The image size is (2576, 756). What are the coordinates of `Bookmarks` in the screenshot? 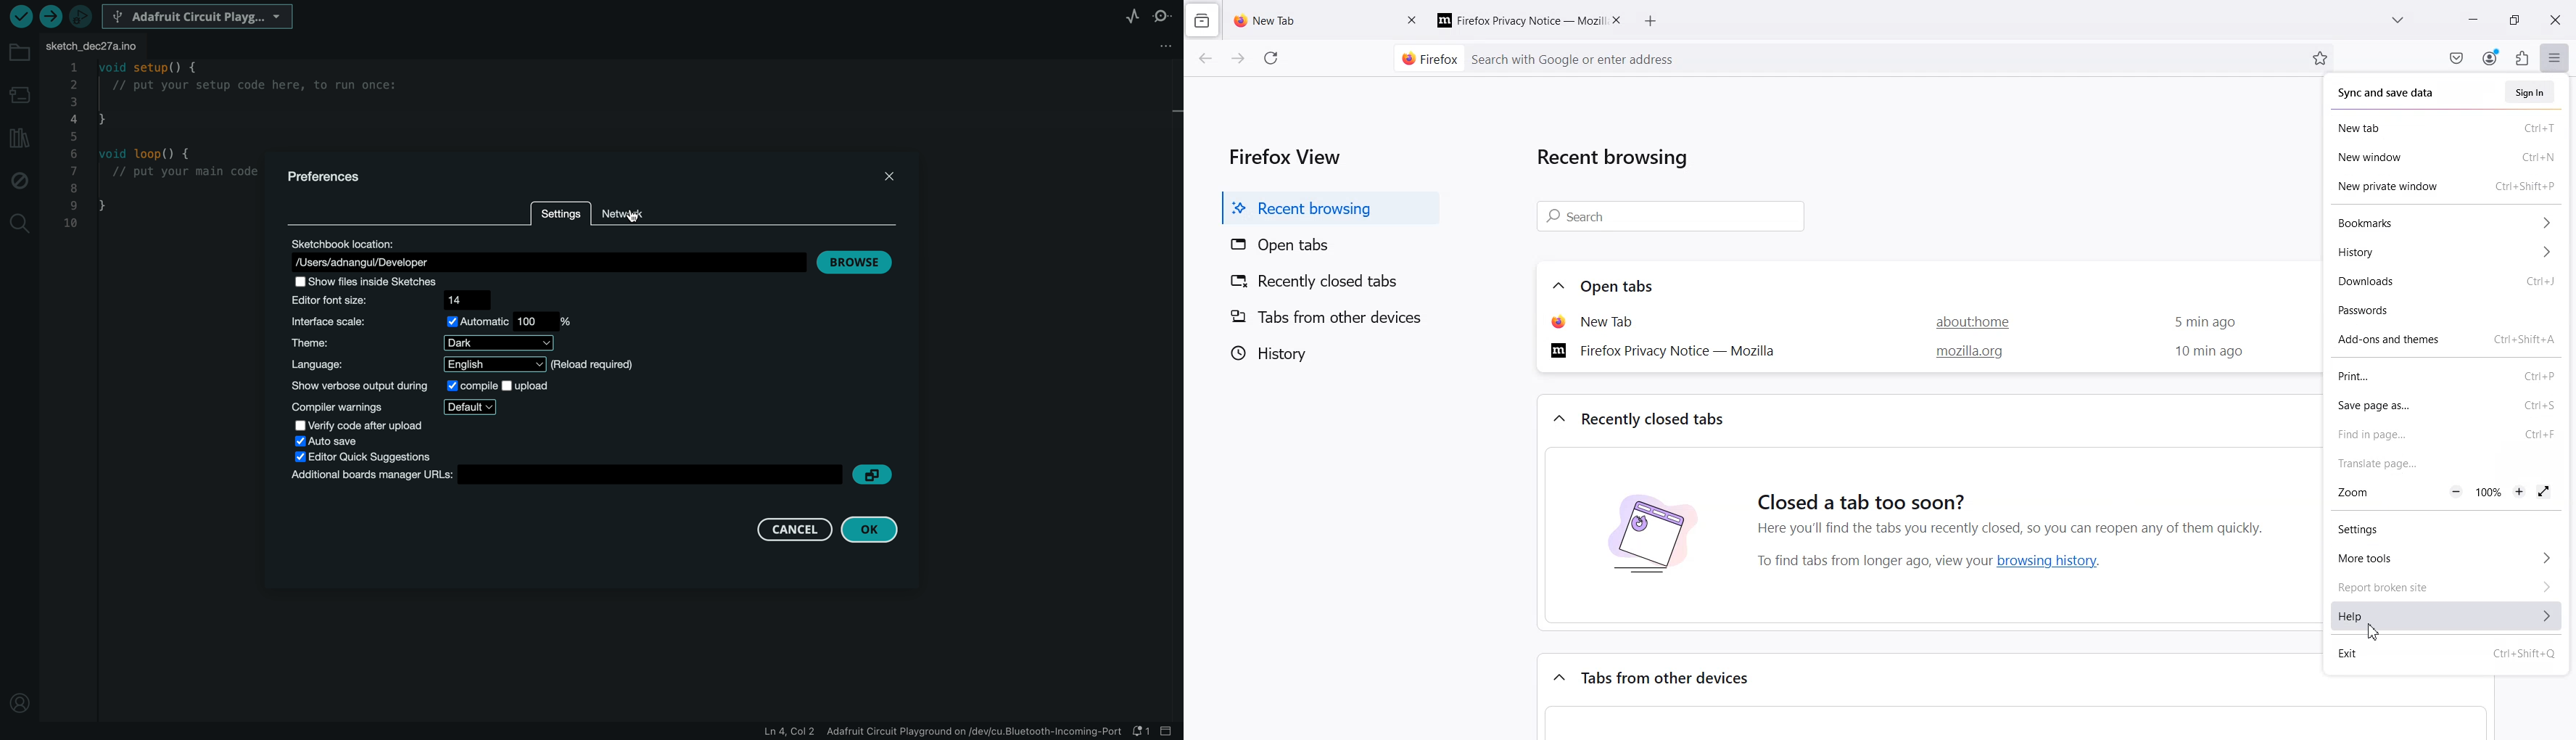 It's located at (2444, 224).